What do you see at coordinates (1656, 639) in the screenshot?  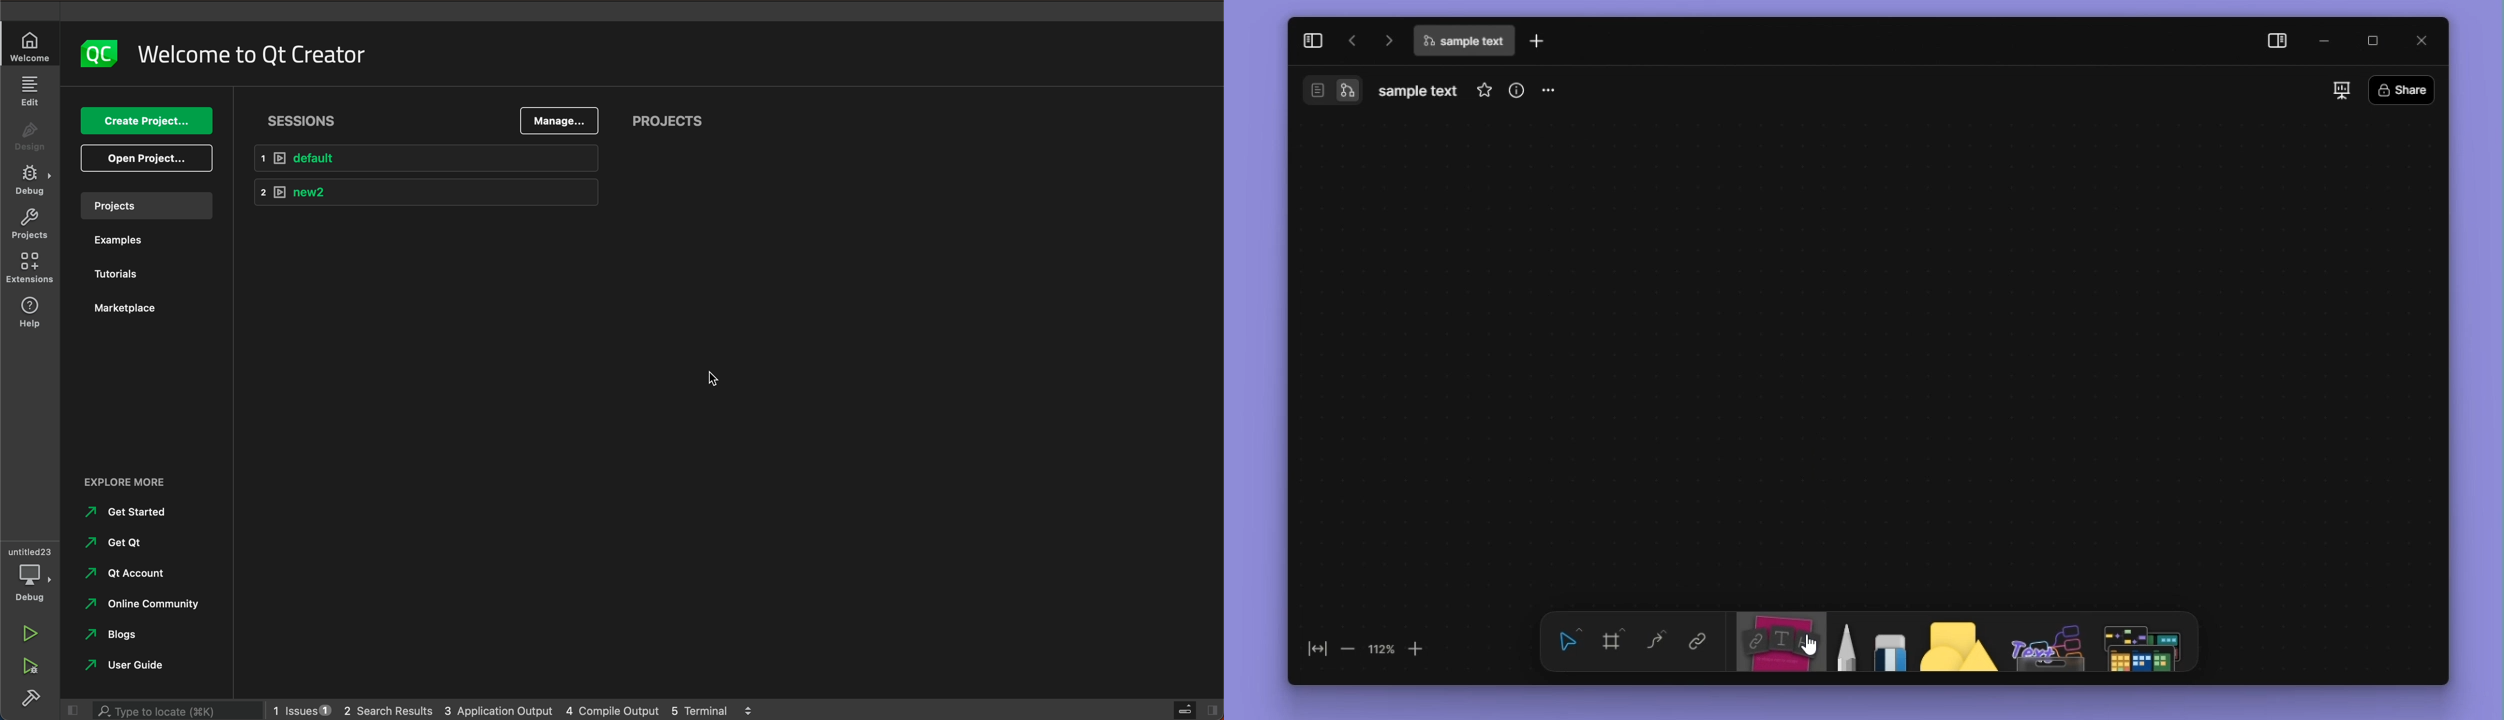 I see `curve` at bounding box center [1656, 639].